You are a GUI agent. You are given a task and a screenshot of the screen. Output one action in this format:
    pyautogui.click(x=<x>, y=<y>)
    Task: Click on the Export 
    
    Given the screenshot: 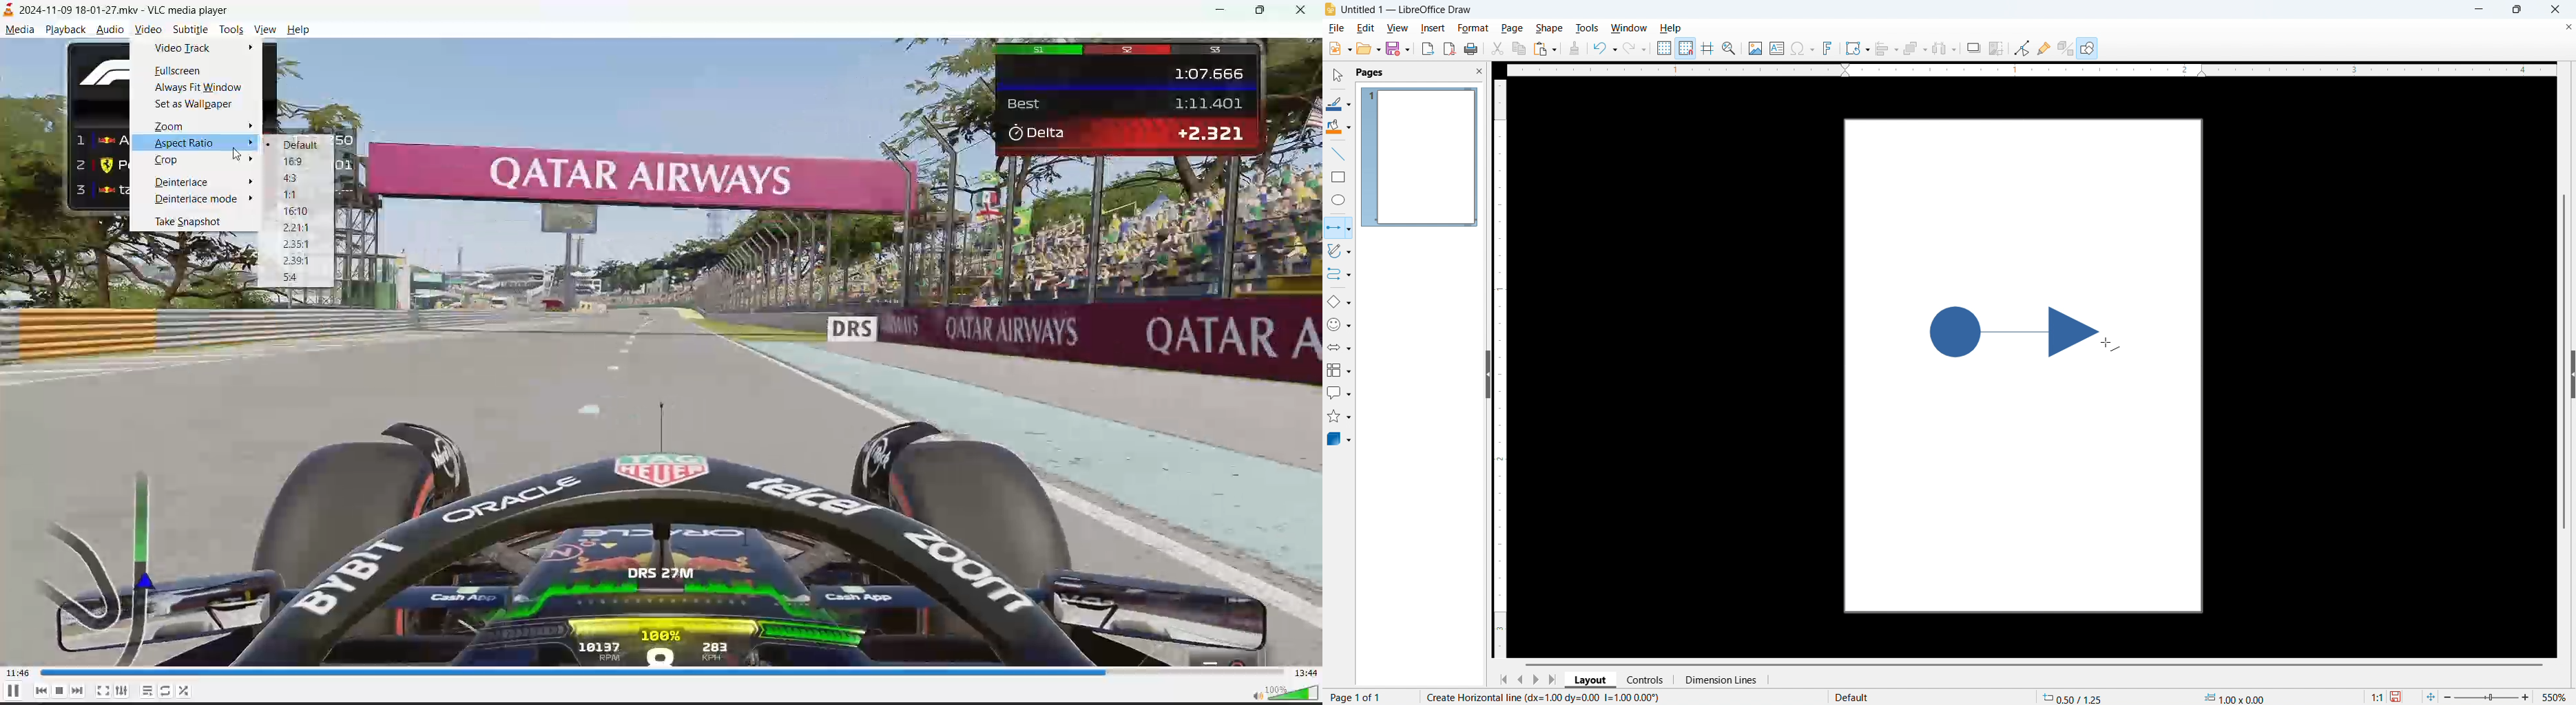 What is the action you would take?
    pyautogui.click(x=1428, y=49)
    